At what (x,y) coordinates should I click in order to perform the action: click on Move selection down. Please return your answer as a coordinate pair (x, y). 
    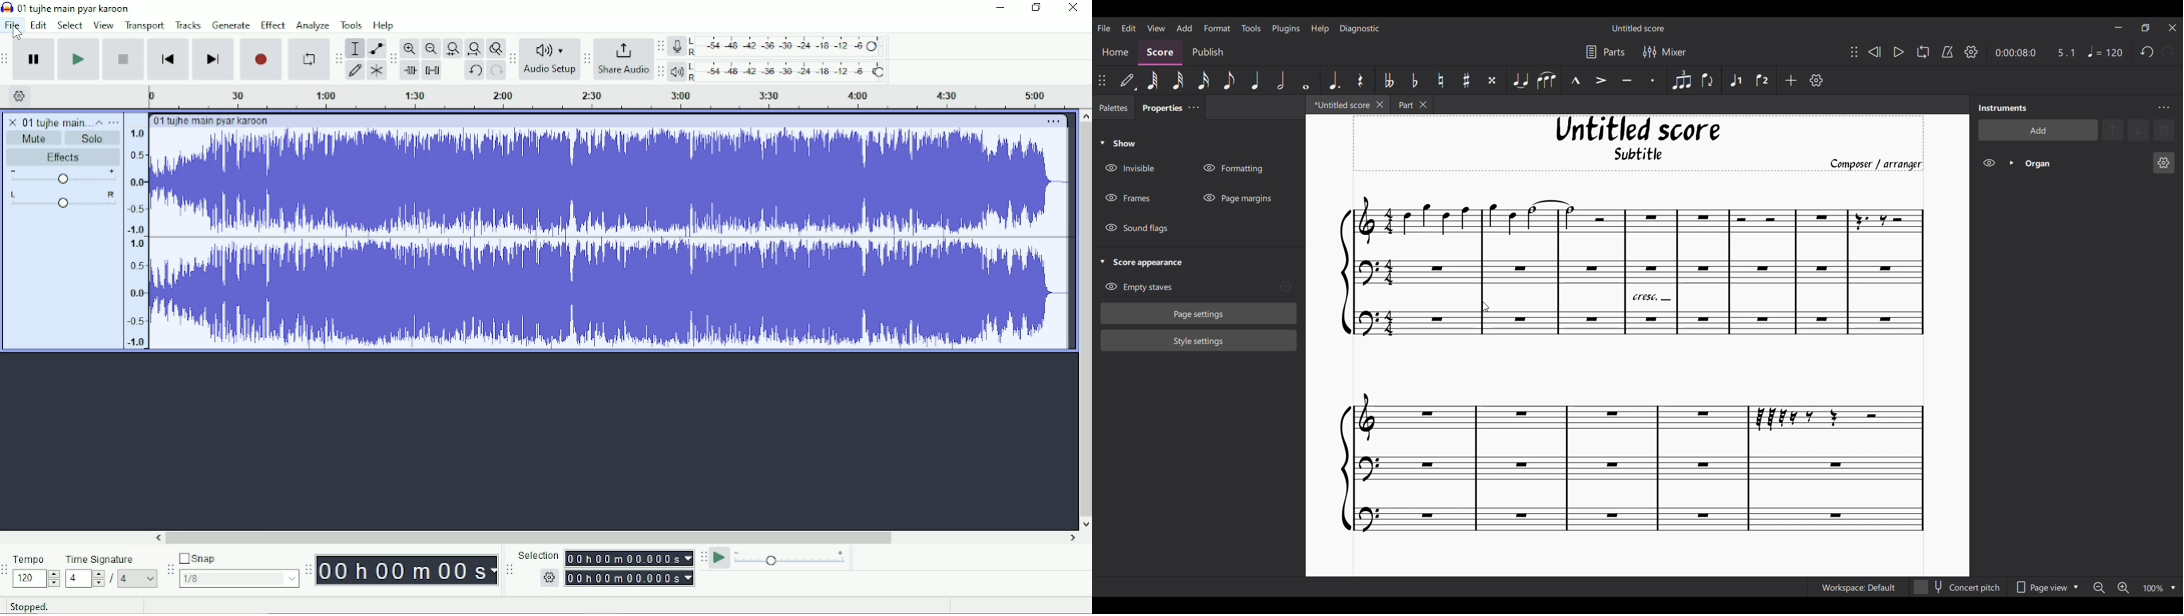
    Looking at the image, I should click on (2140, 130).